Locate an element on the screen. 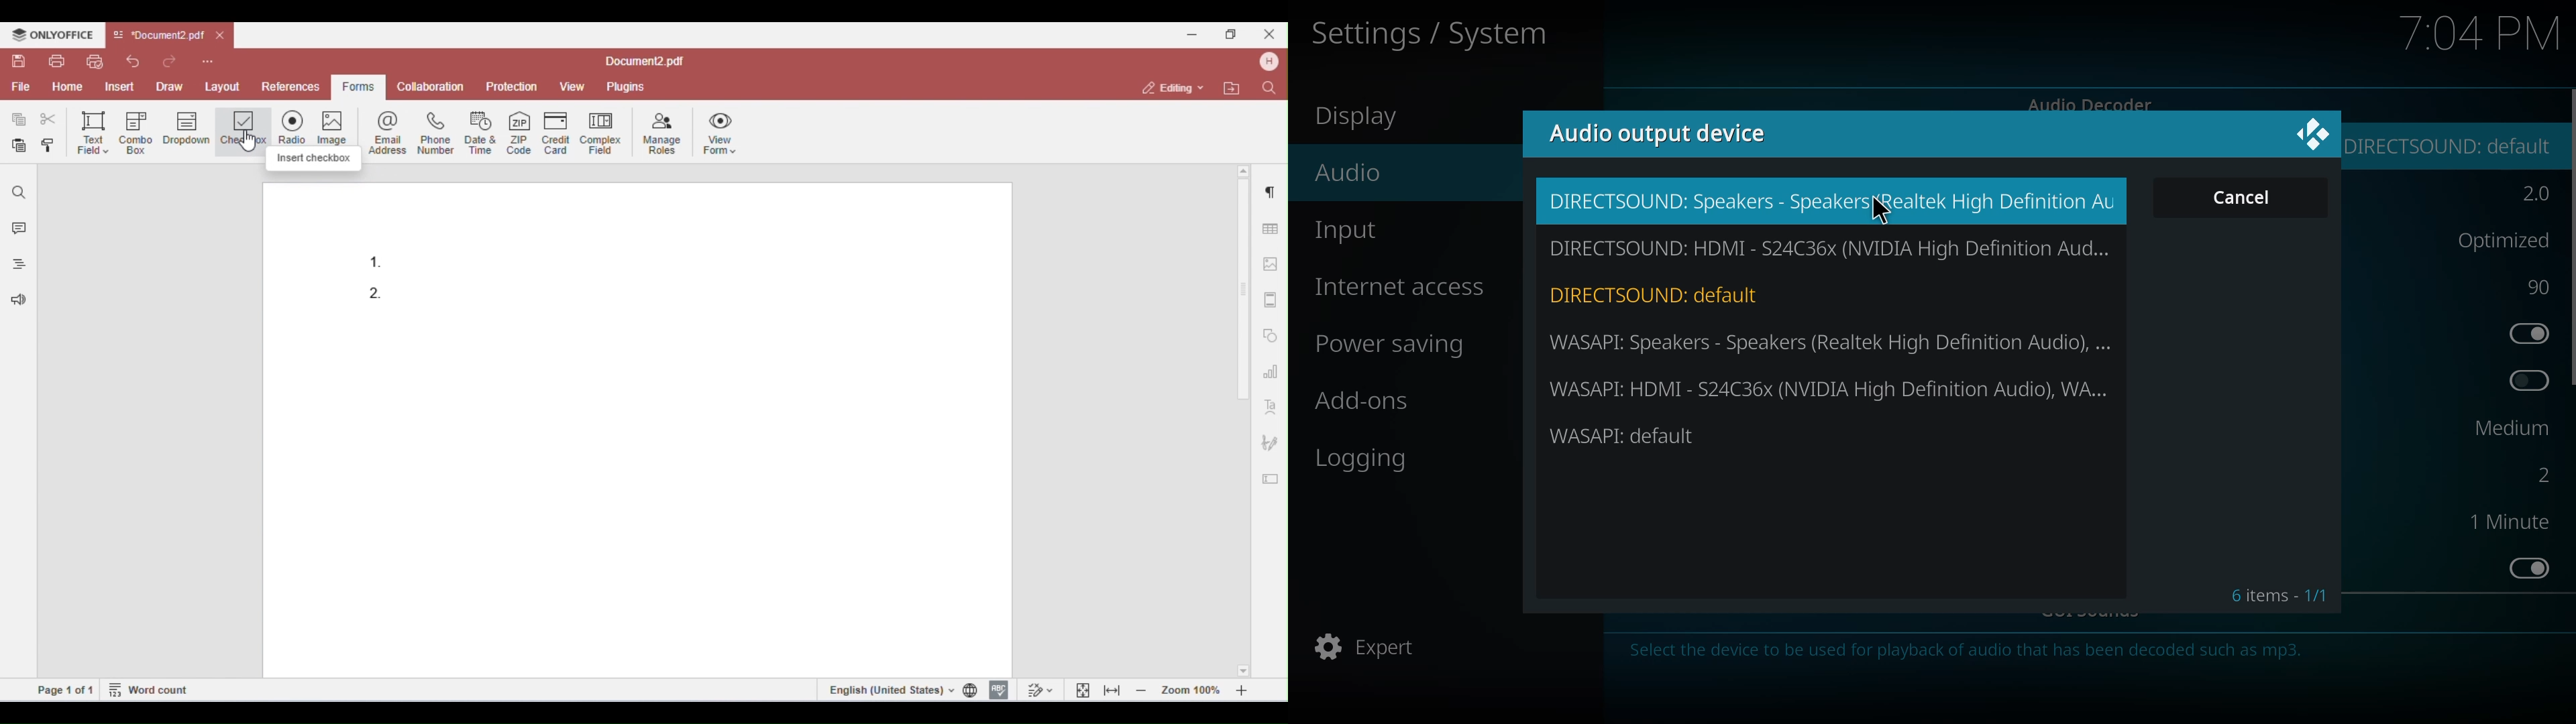  optimized is located at coordinates (2500, 239).